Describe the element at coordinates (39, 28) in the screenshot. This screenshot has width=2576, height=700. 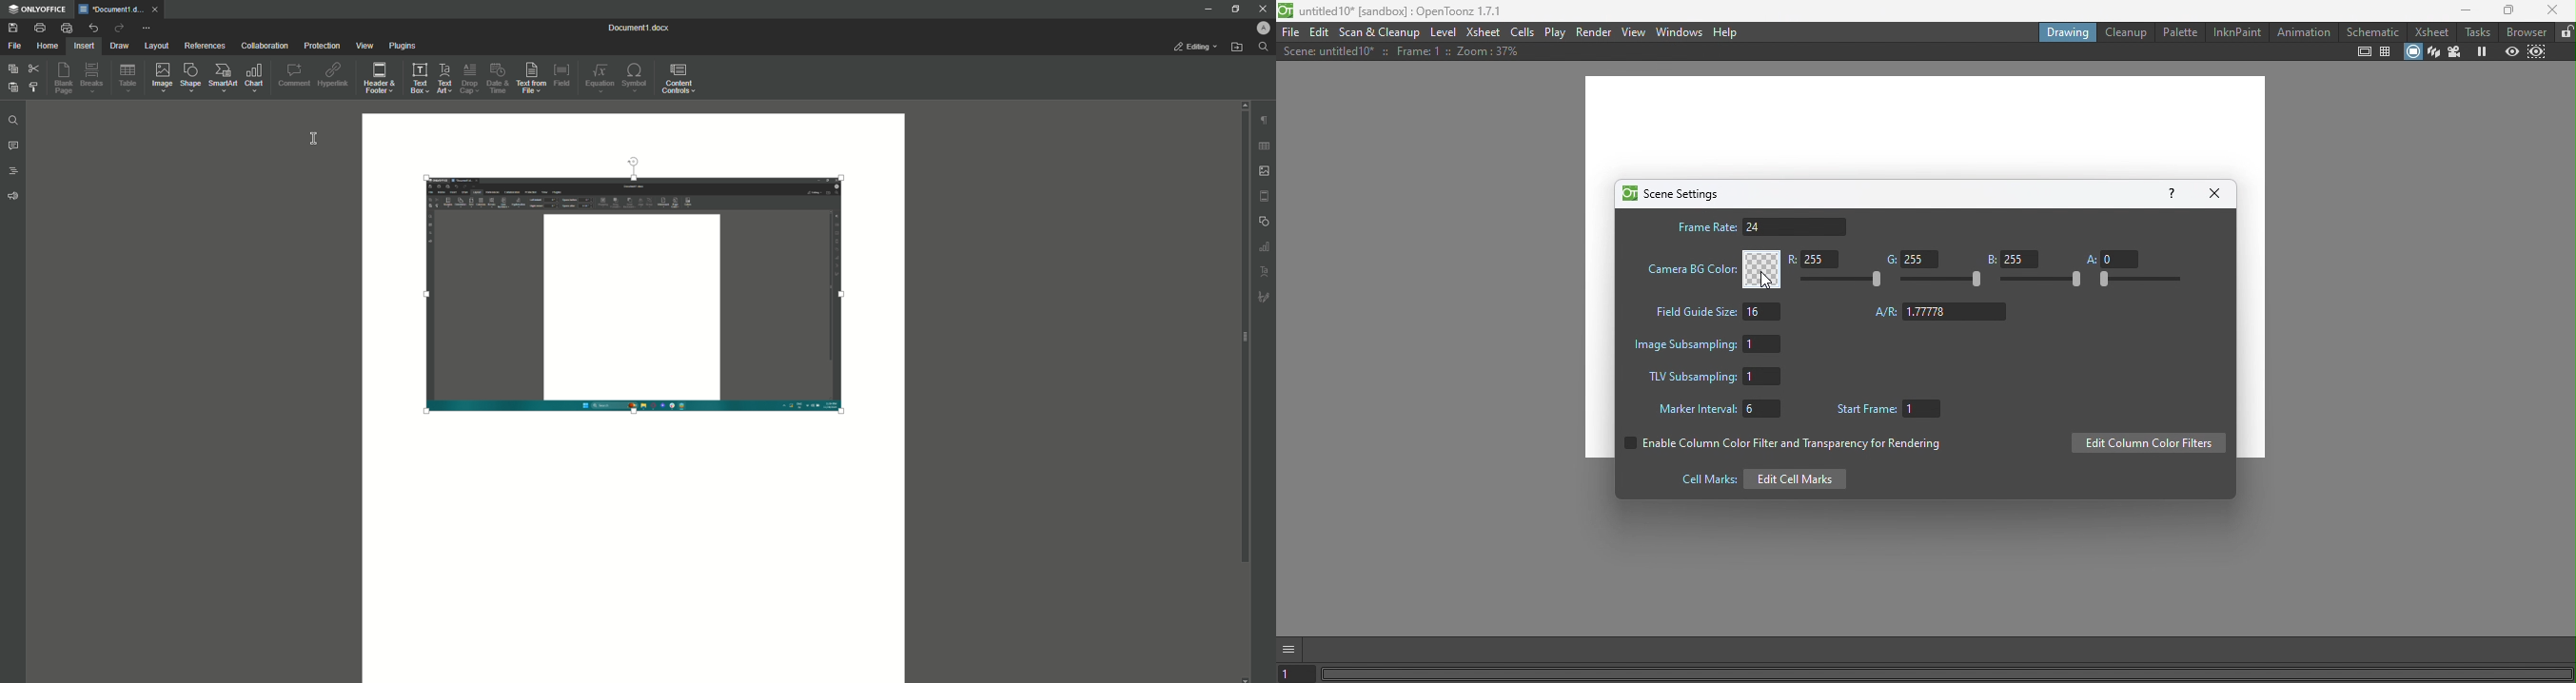
I see `Print` at that location.